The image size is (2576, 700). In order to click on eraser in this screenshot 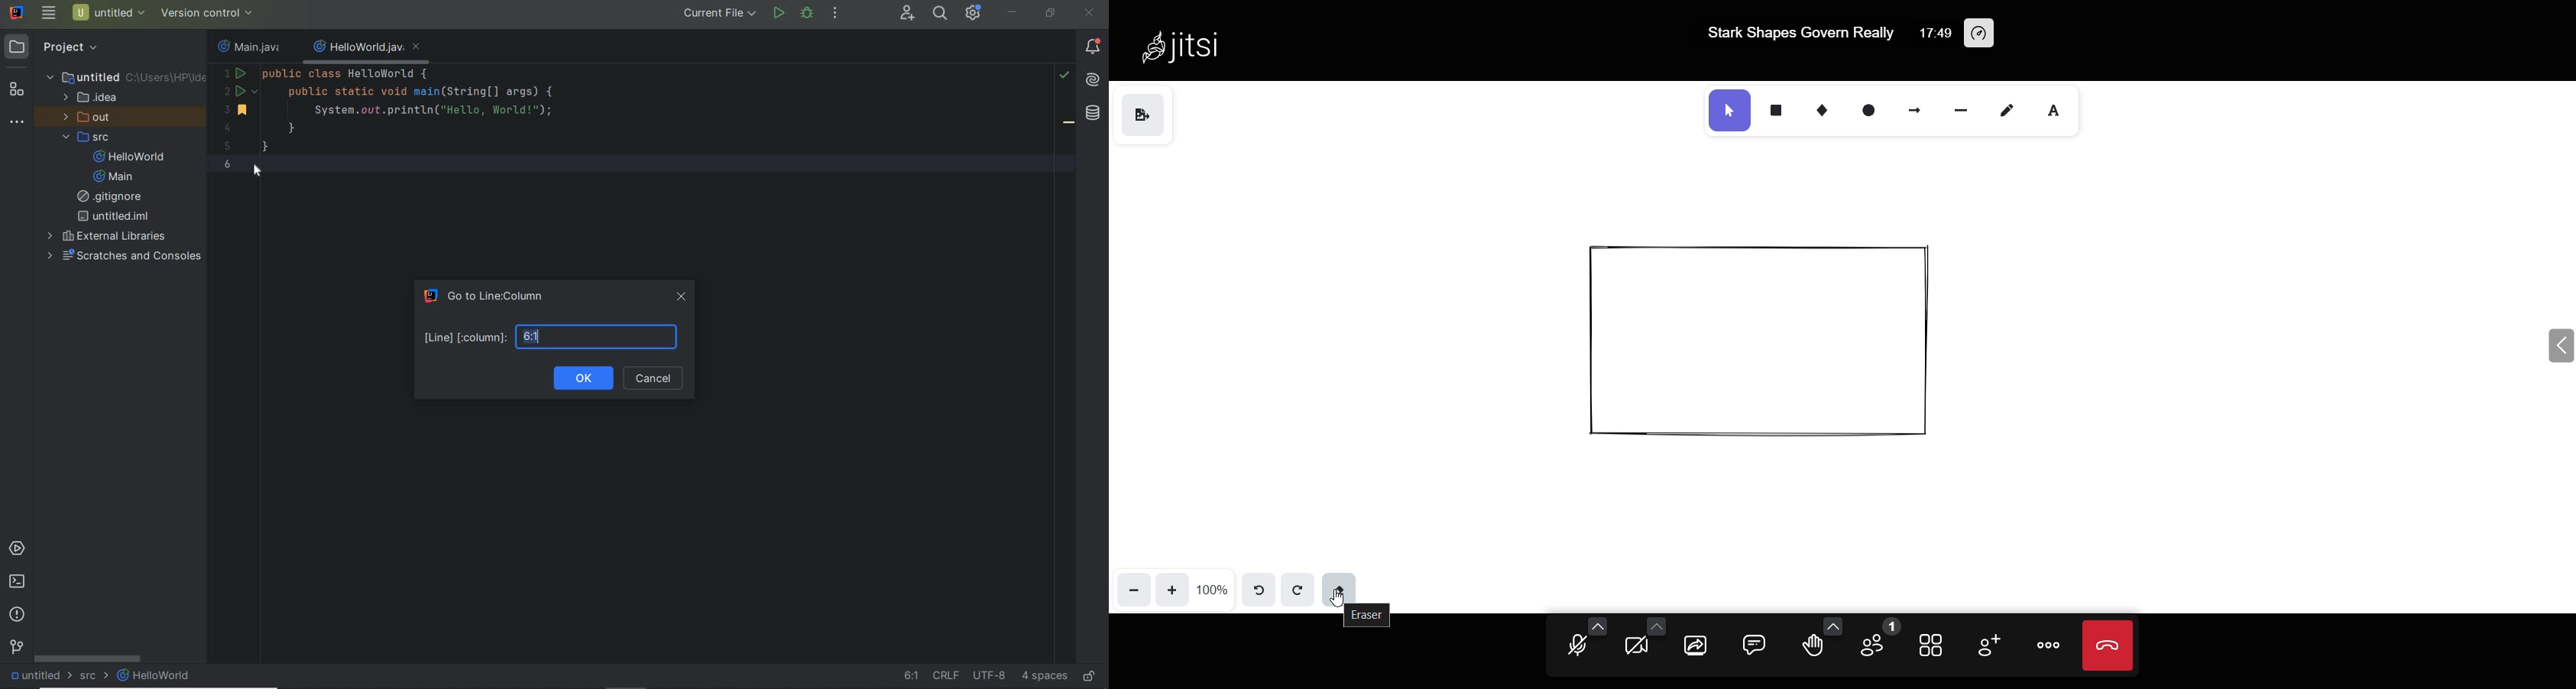, I will do `click(1343, 586)`.